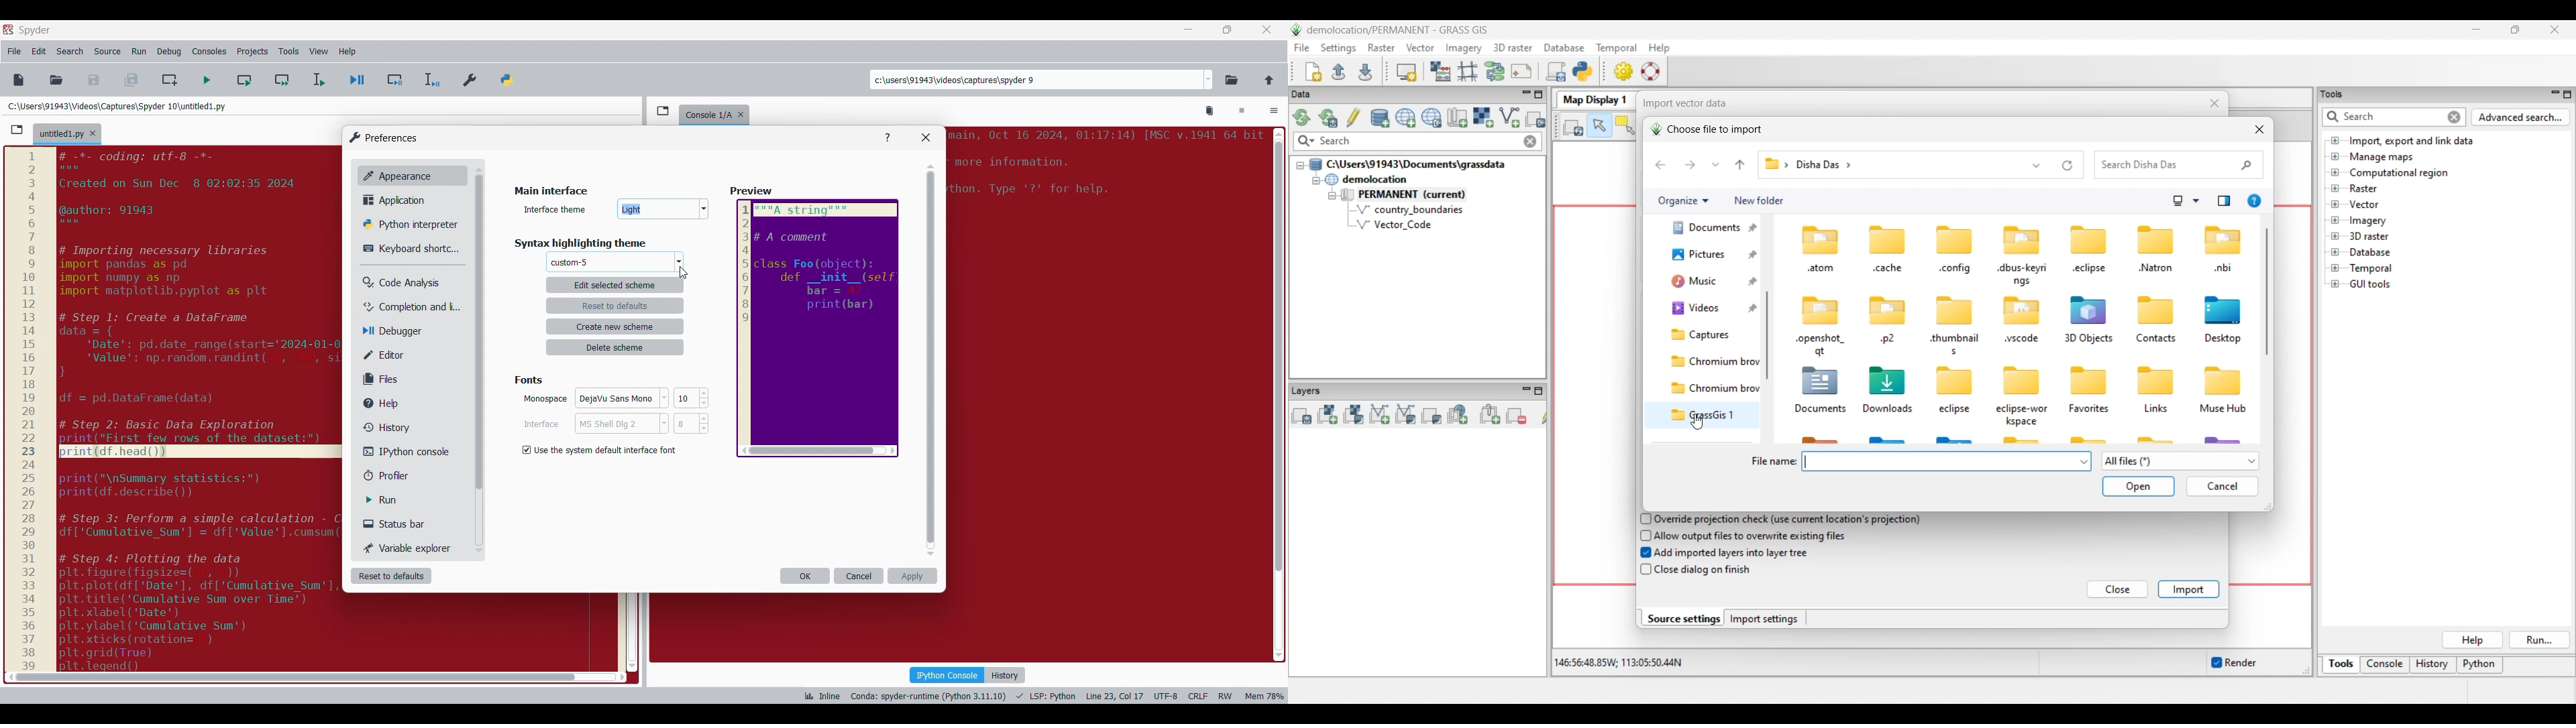  Describe the element at coordinates (70, 52) in the screenshot. I see `Search menu` at that location.